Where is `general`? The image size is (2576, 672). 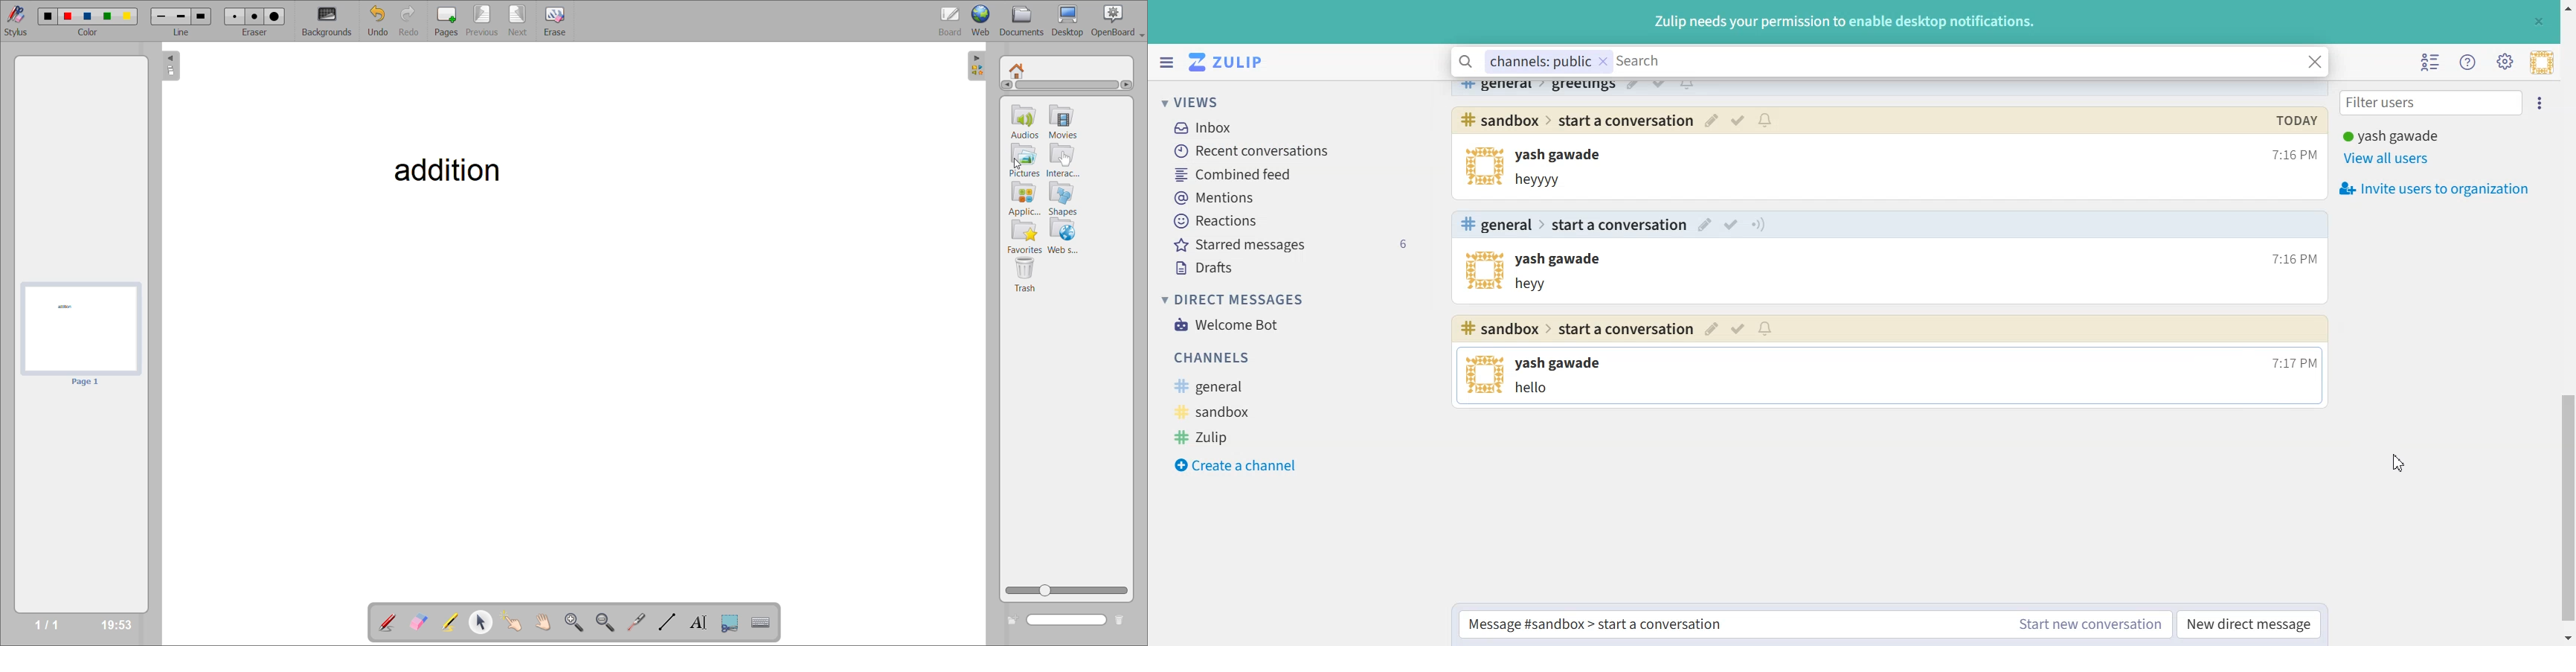
general is located at coordinates (1496, 225).